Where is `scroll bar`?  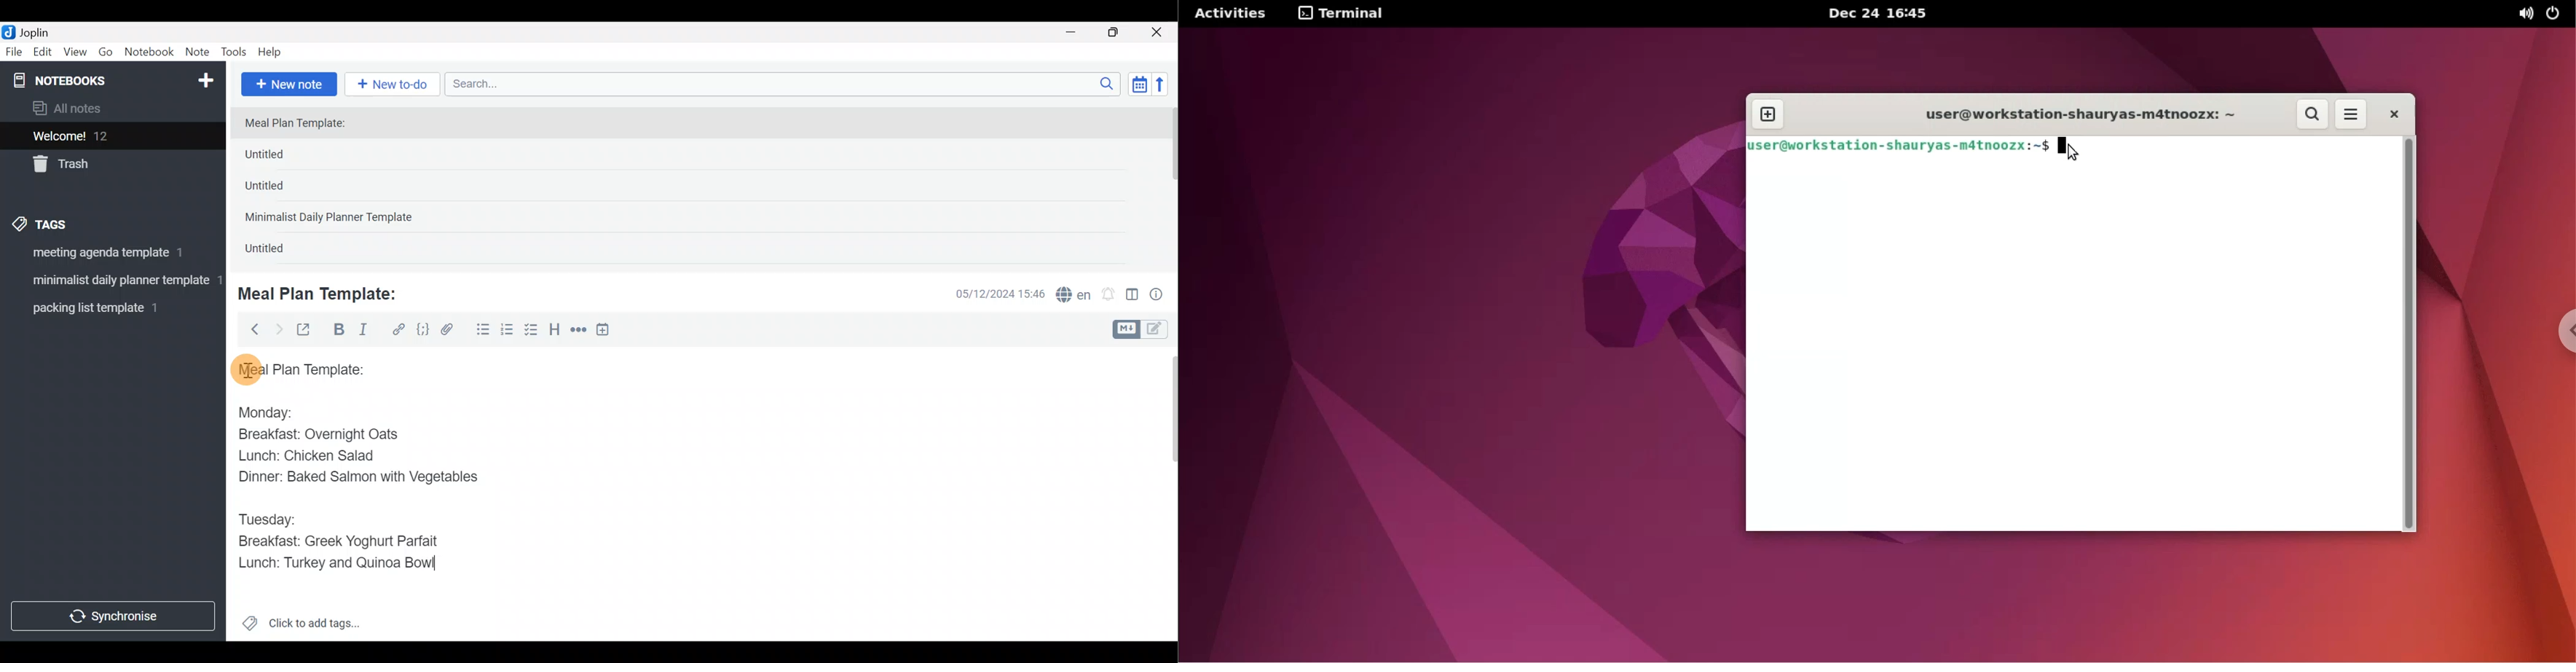 scroll bar is located at coordinates (1170, 185).